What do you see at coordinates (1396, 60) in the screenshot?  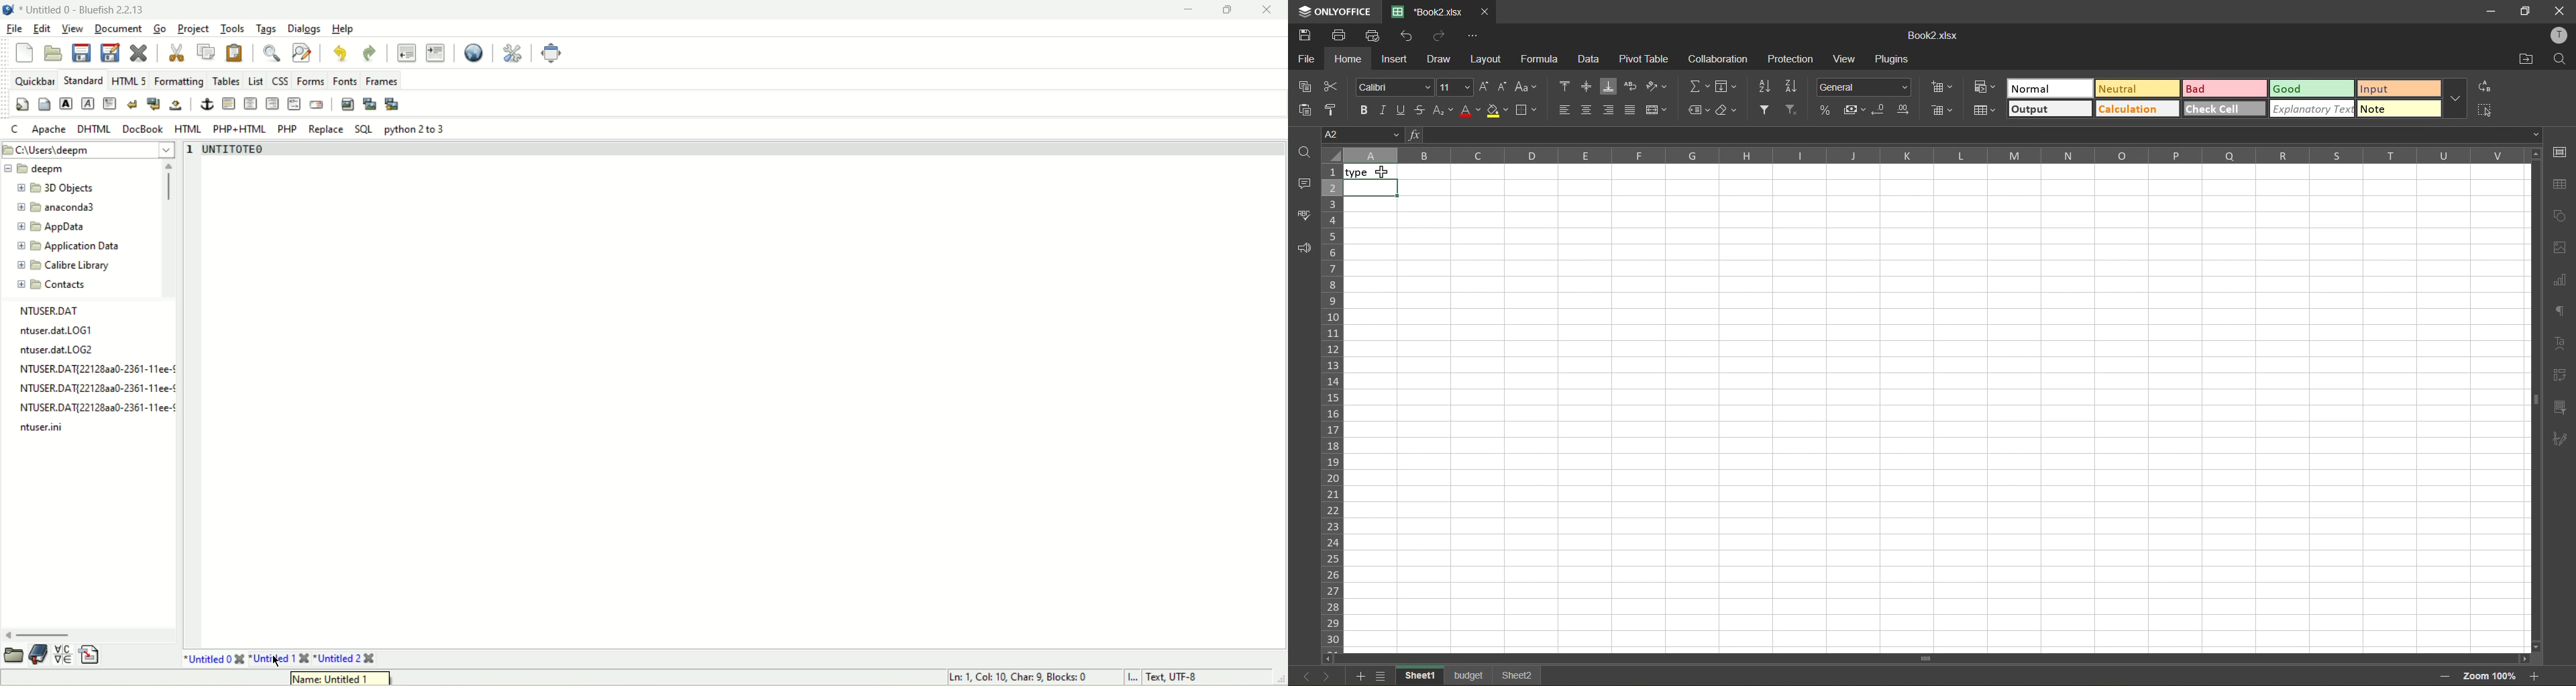 I see `insert` at bounding box center [1396, 60].